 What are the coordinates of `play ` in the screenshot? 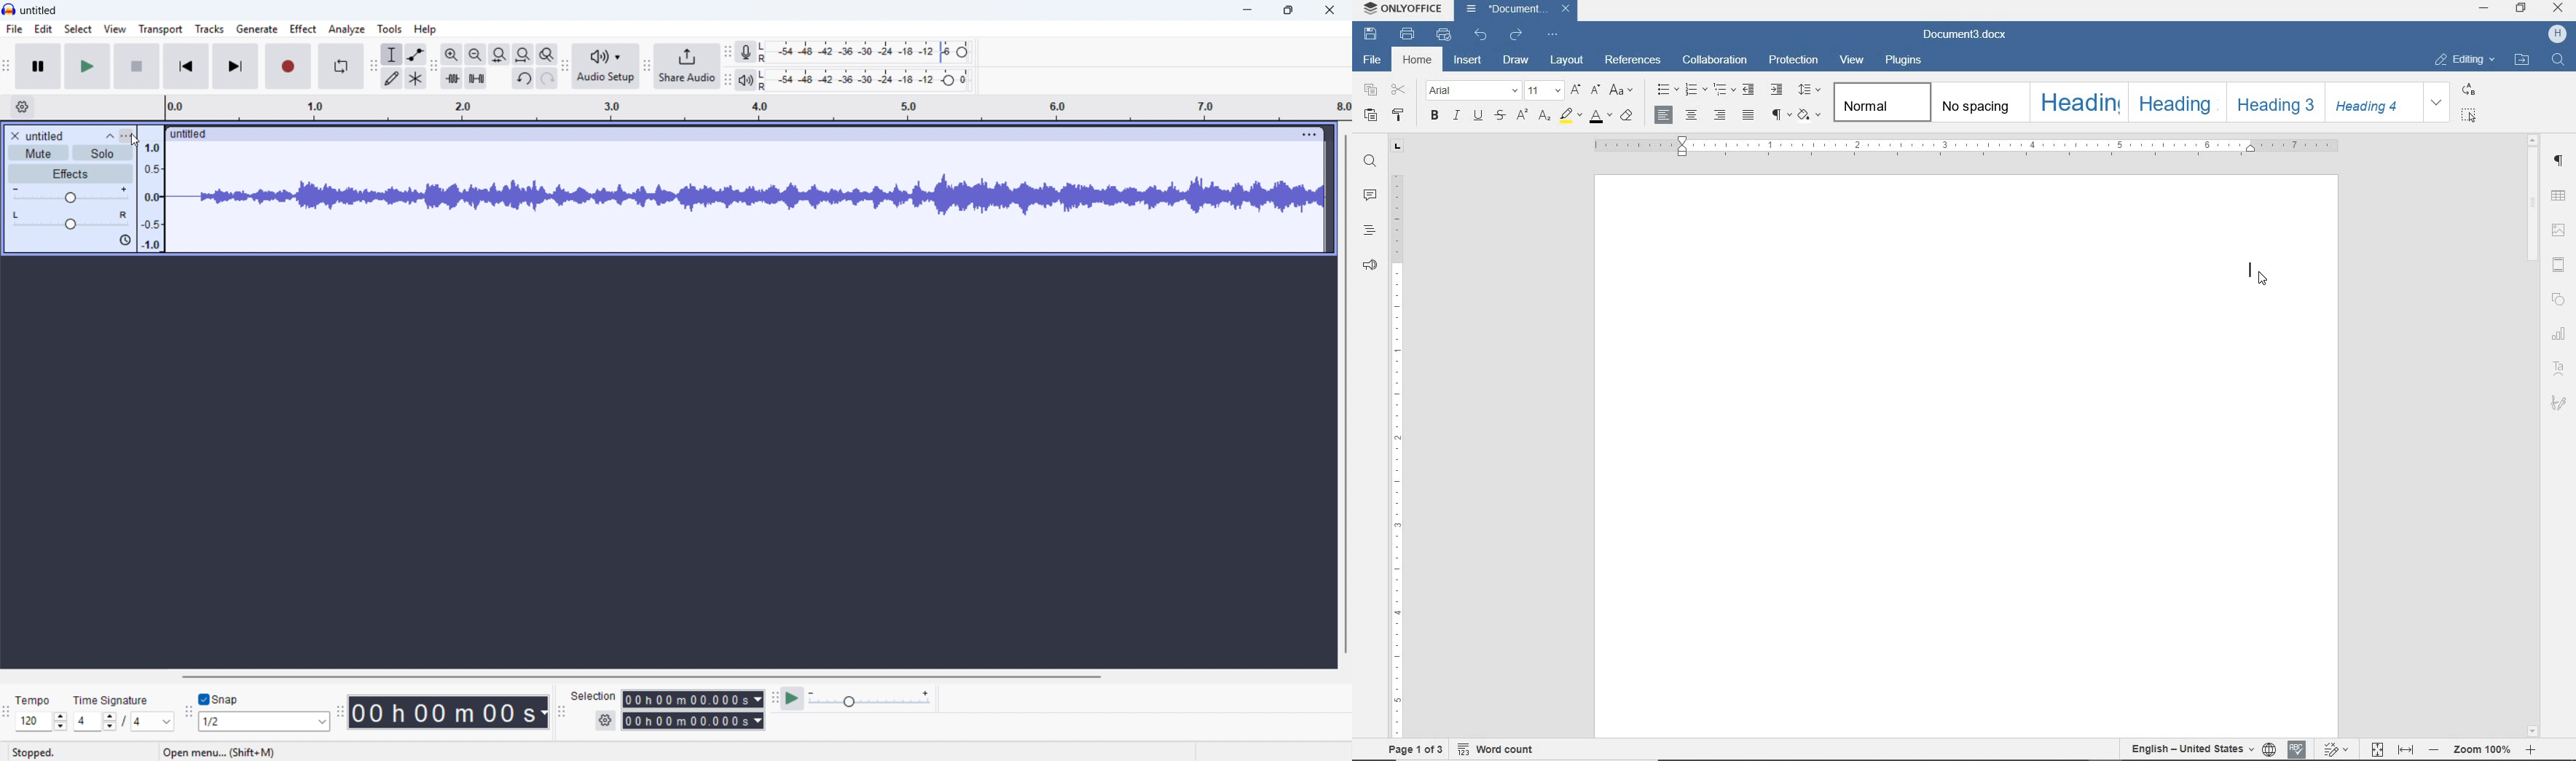 It's located at (88, 67).